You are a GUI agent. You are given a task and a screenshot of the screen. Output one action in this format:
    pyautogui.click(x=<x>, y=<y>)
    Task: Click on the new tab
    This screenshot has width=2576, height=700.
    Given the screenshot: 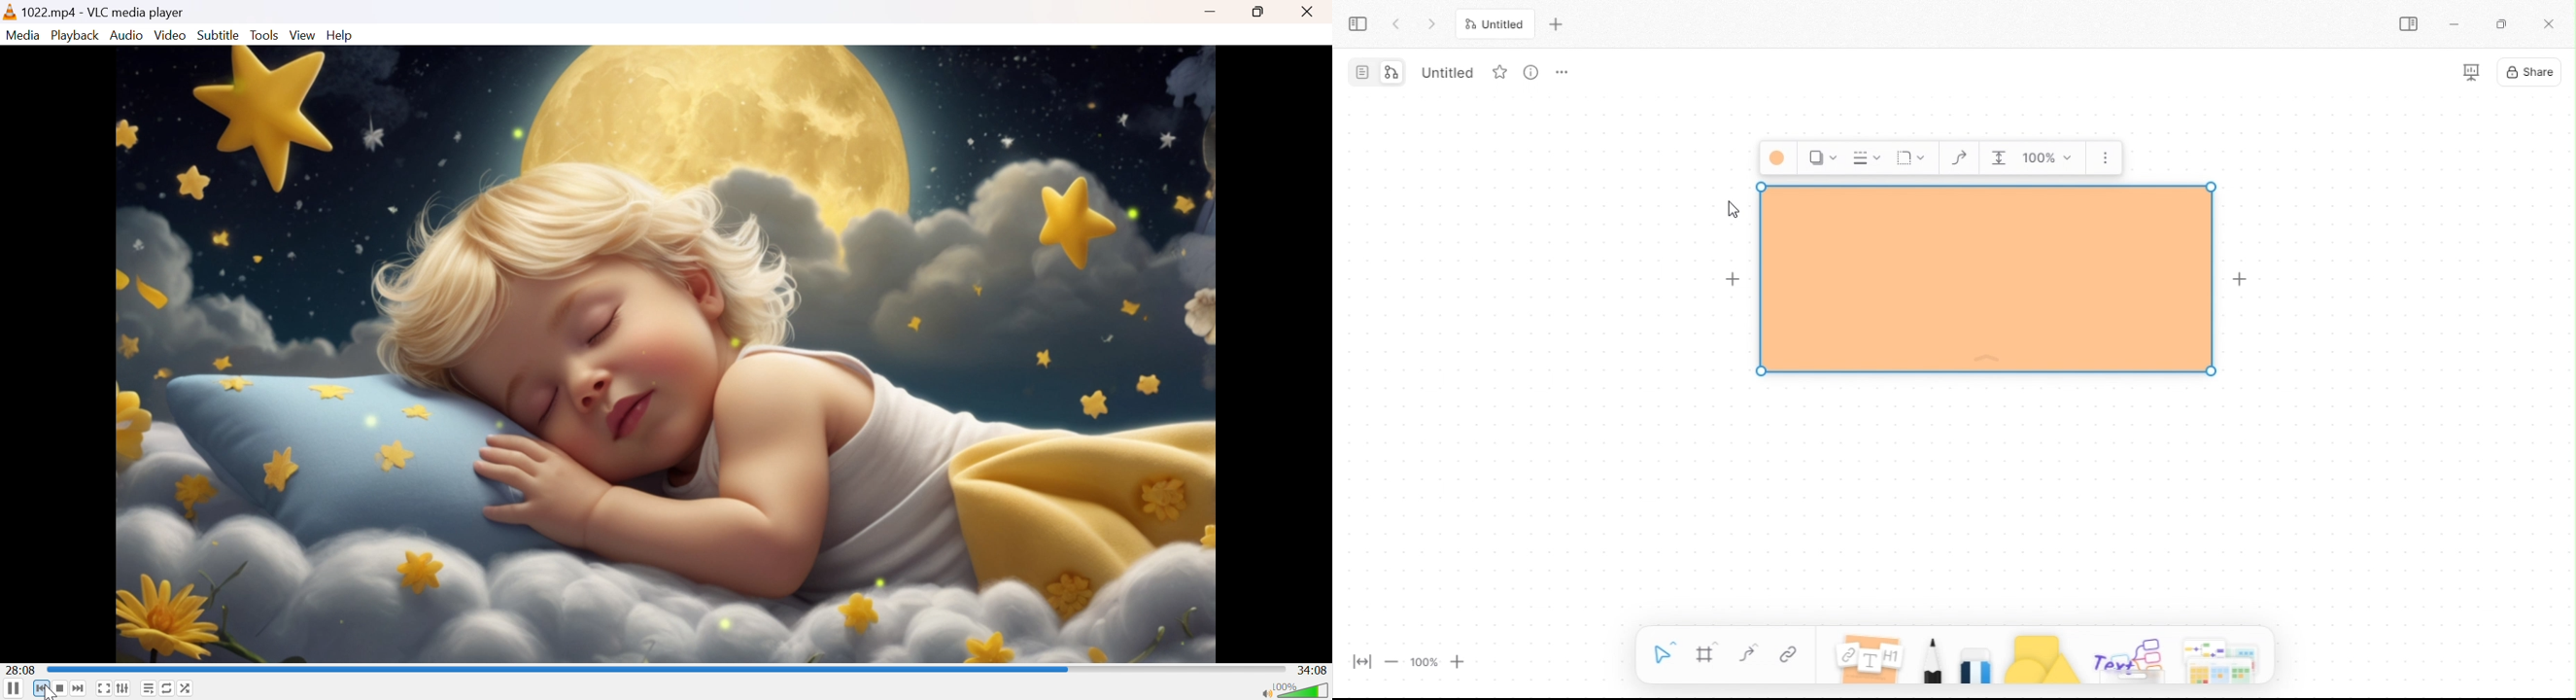 What is the action you would take?
    pyautogui.click(x=1556, y=23)
    